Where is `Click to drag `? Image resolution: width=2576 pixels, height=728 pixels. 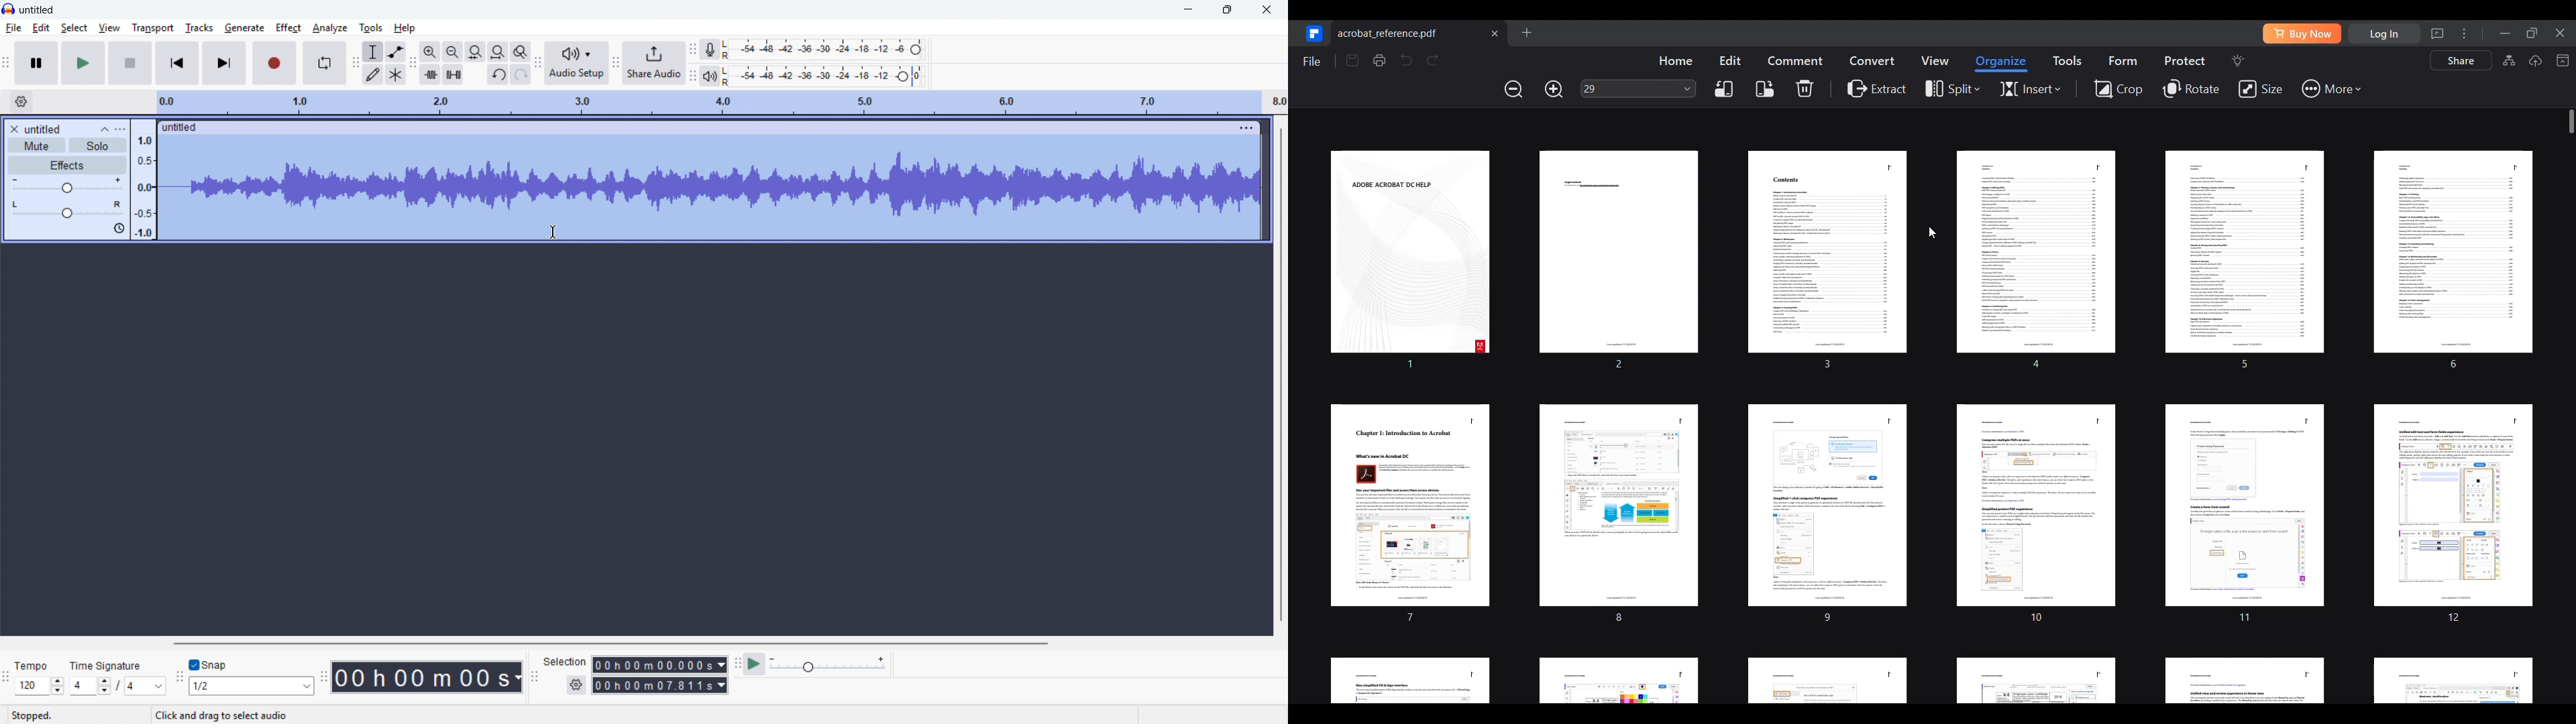 Click to drag  is located at coordinates (696, 127).